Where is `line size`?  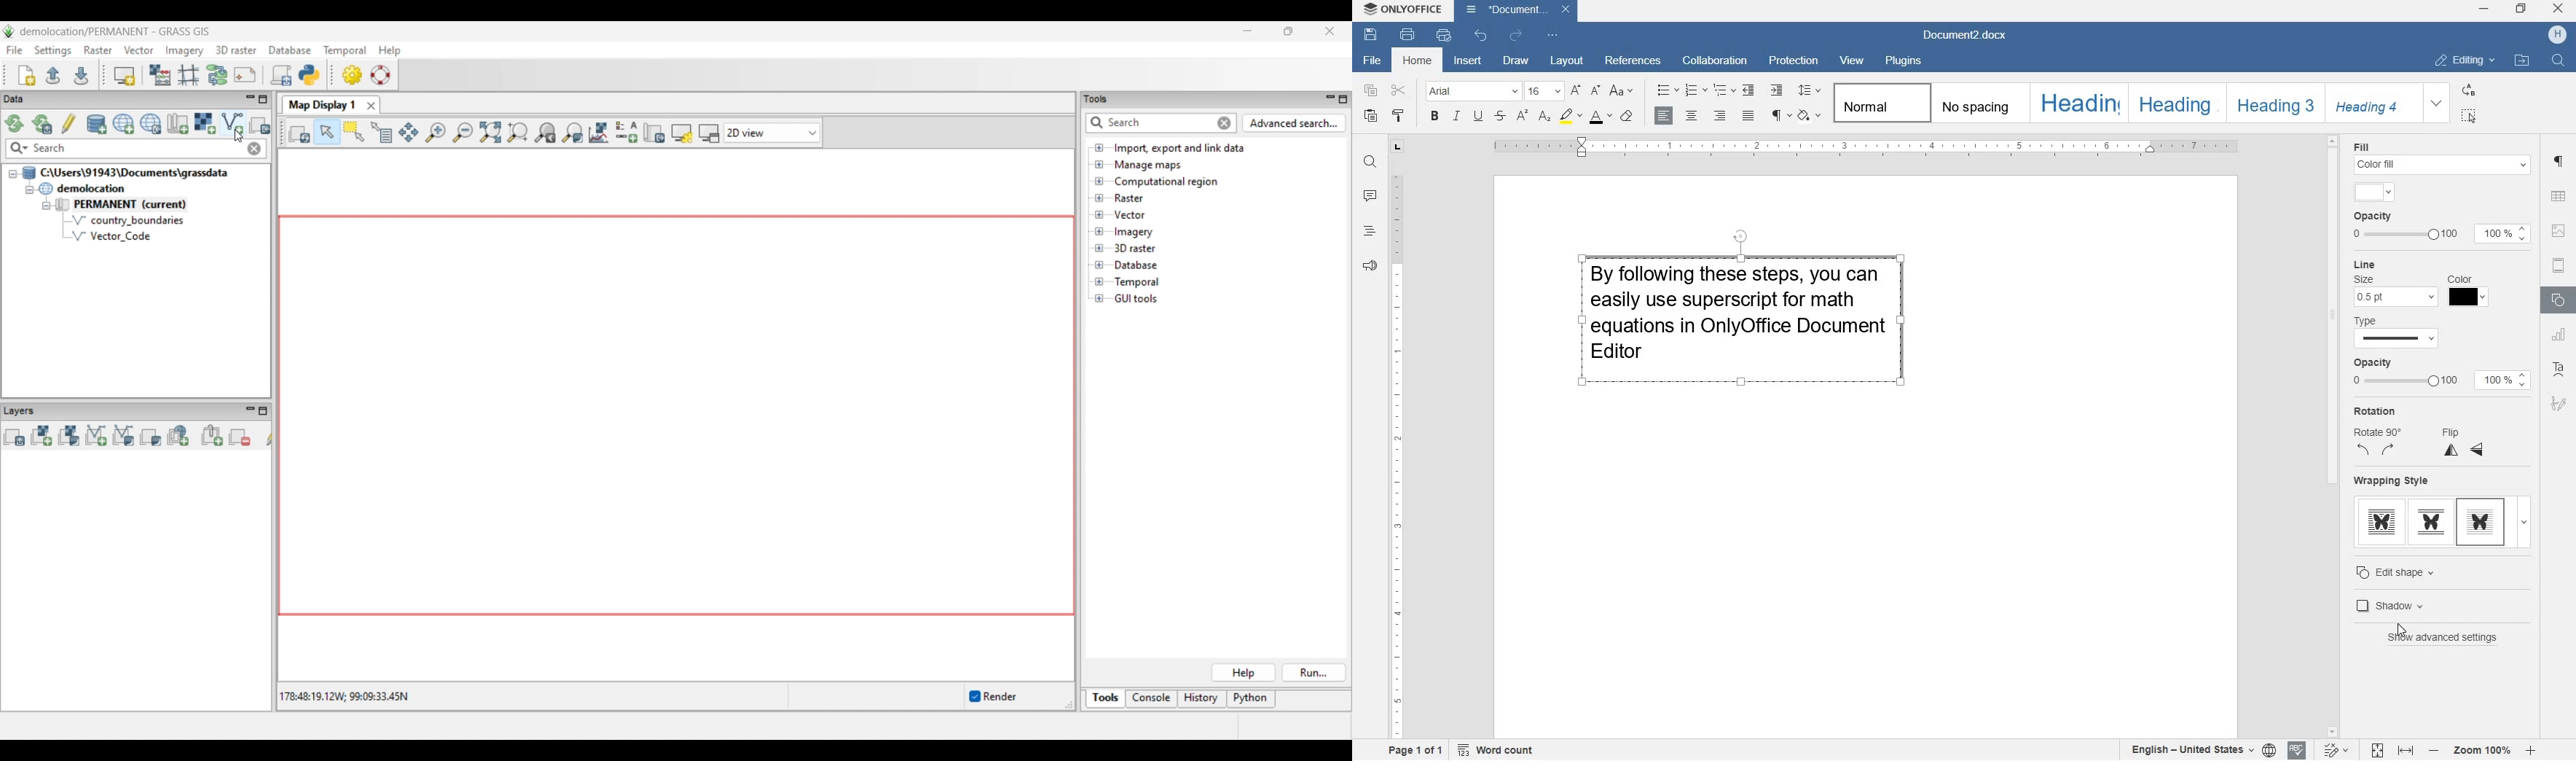 line size is located at coordinates (2395, 284).